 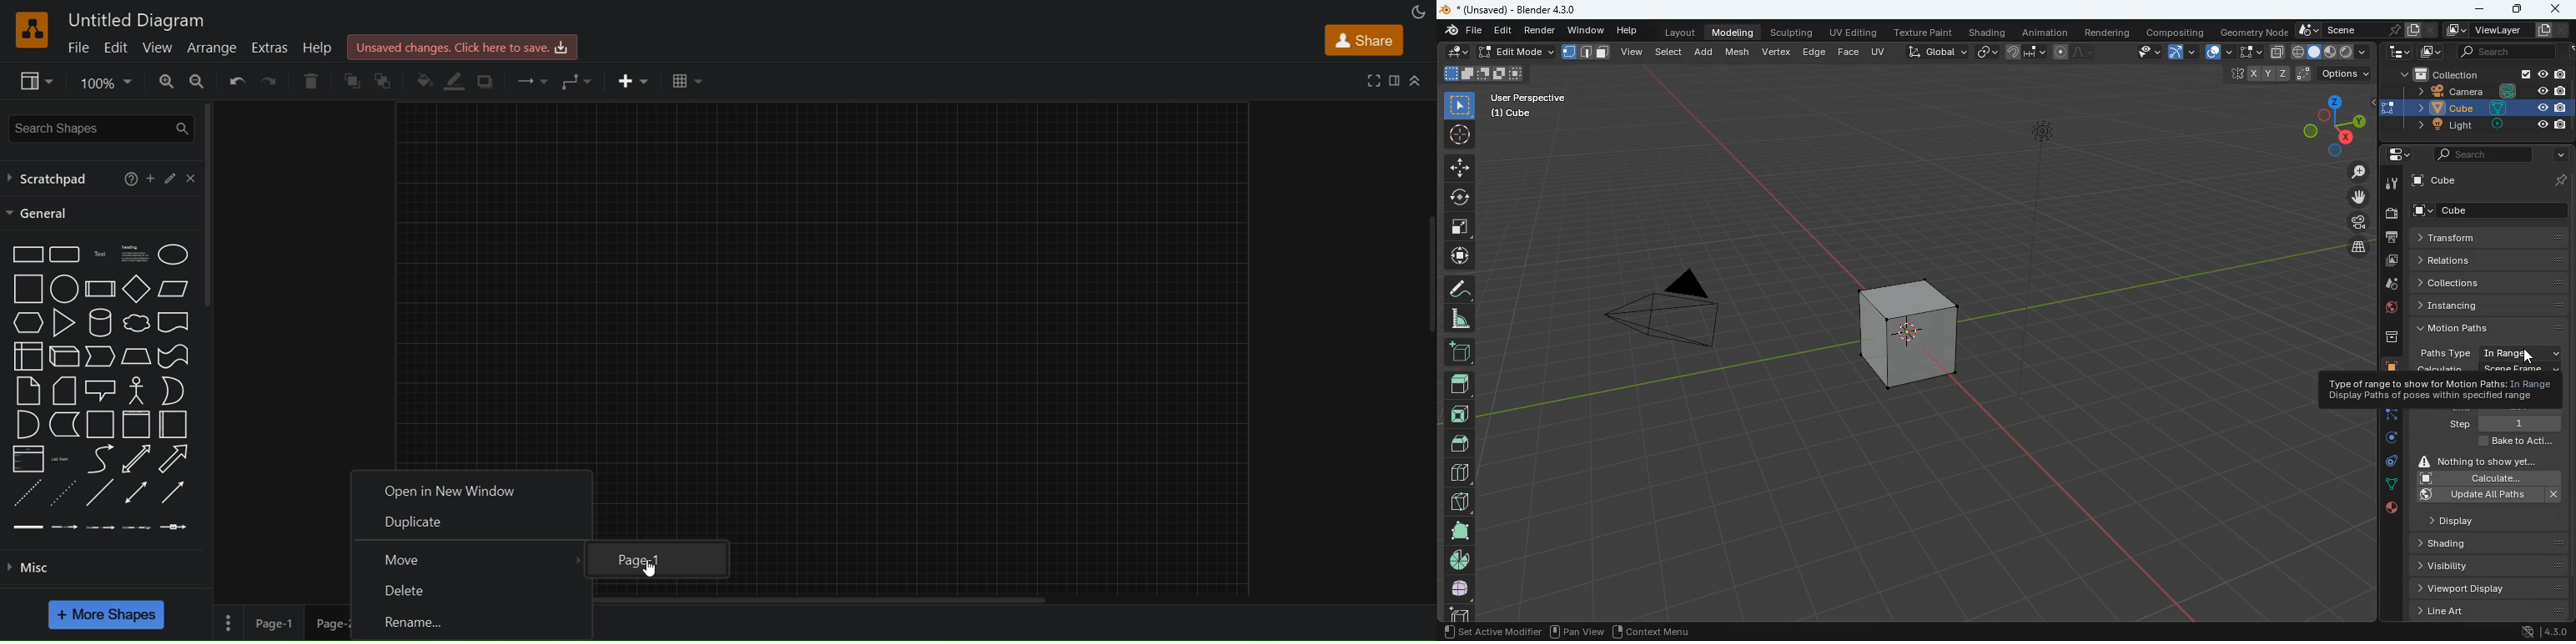 I want to click on collapse/expand, so click(x=1417, y=79).